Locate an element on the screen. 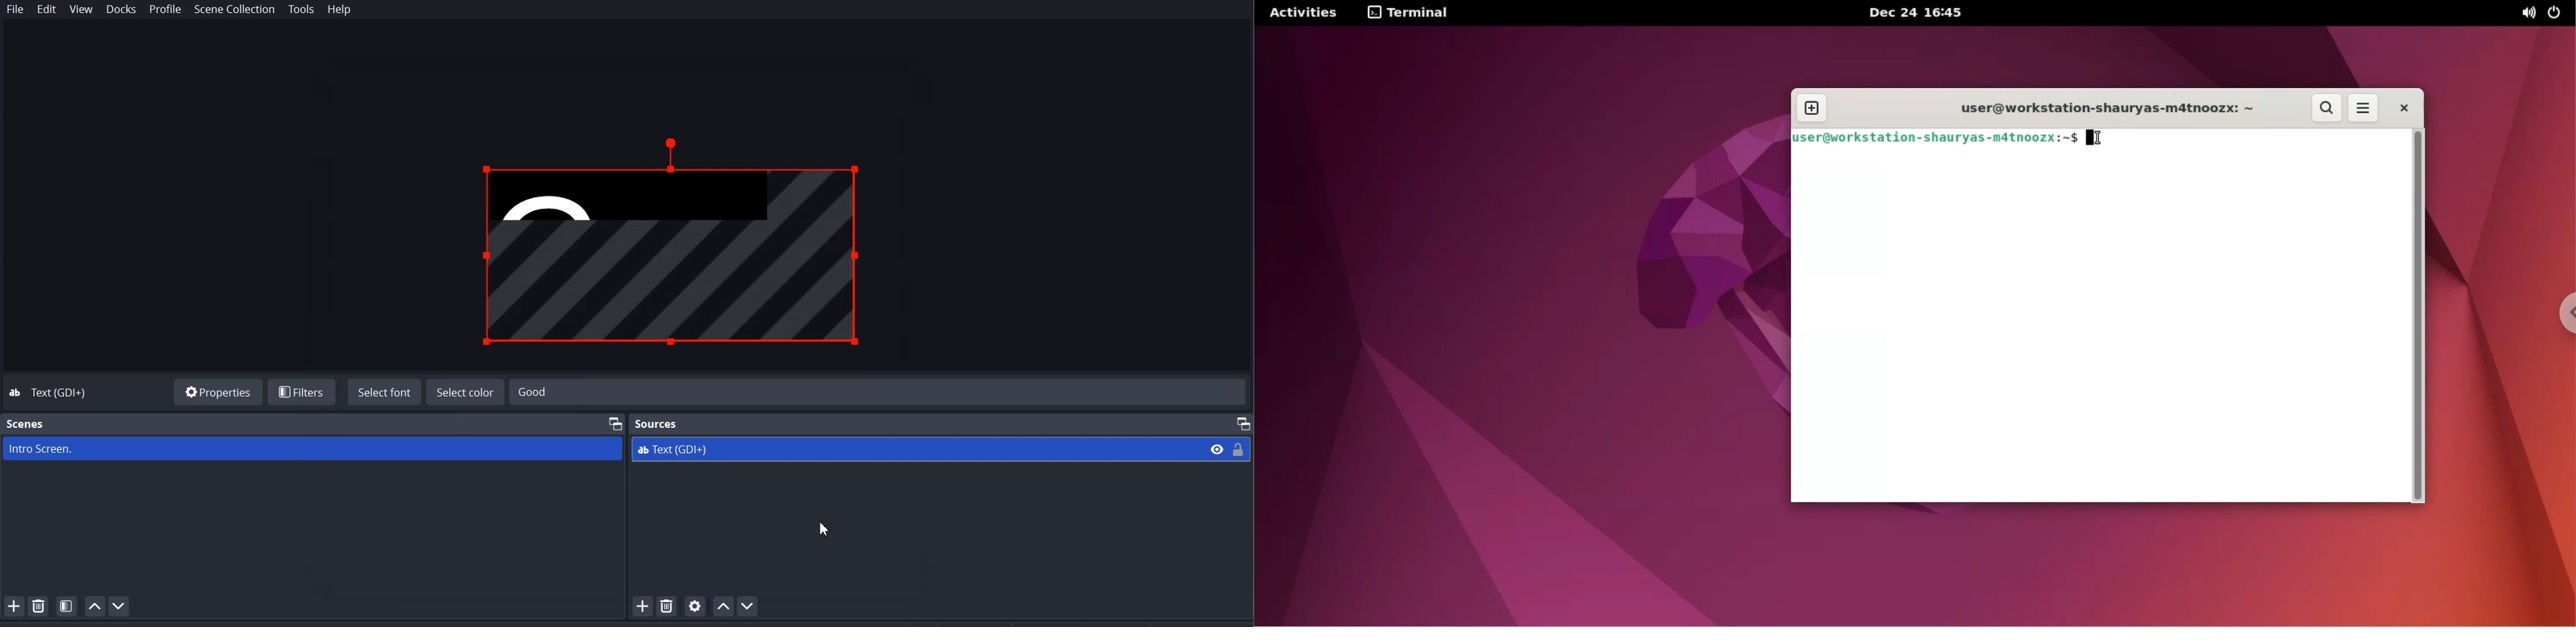 This screenshot has height=644, width=2576. Scene collection is located at coordinates (236, 10).